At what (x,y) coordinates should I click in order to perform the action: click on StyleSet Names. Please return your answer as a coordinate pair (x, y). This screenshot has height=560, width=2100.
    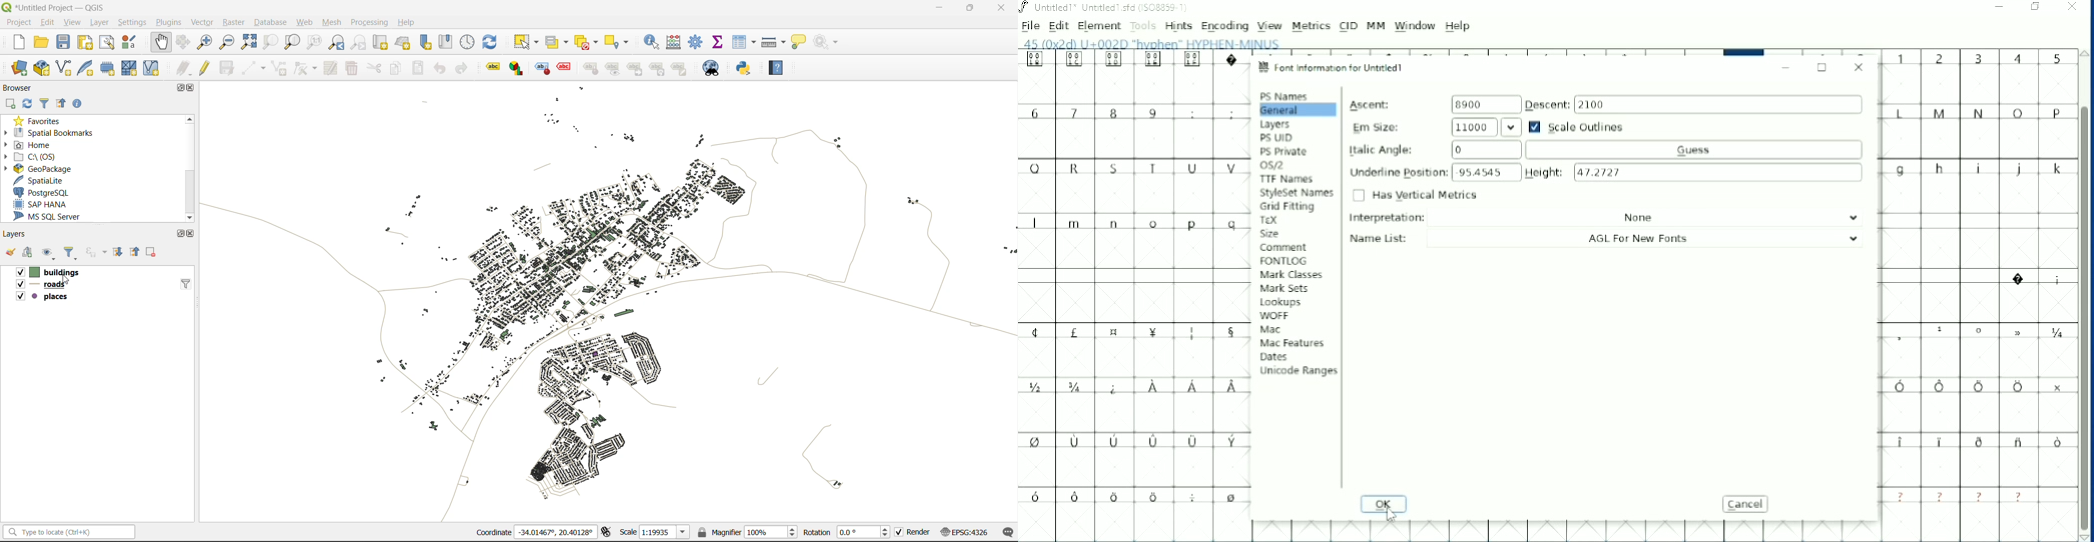
    Looking at the image, I should click on (1297, 193).